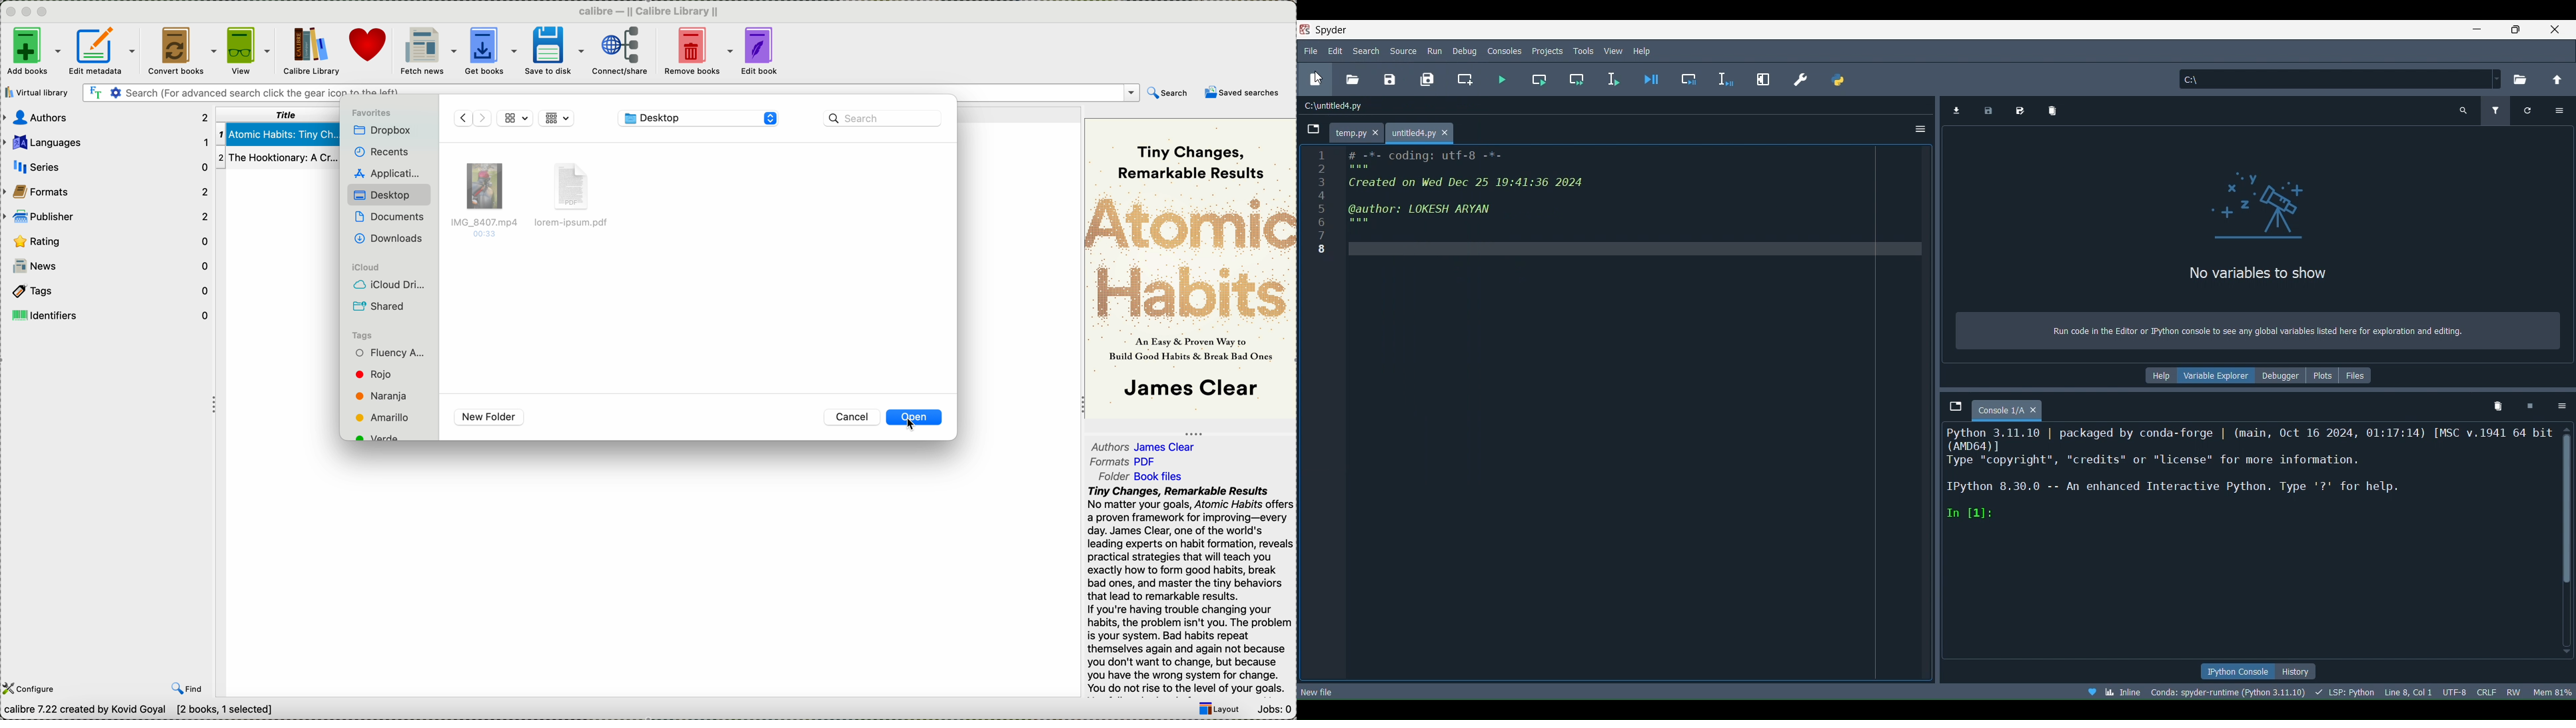  What do you see at coordinates (2259, 375) in the screenshot?
I see `` at bounding box center [2259, 375].